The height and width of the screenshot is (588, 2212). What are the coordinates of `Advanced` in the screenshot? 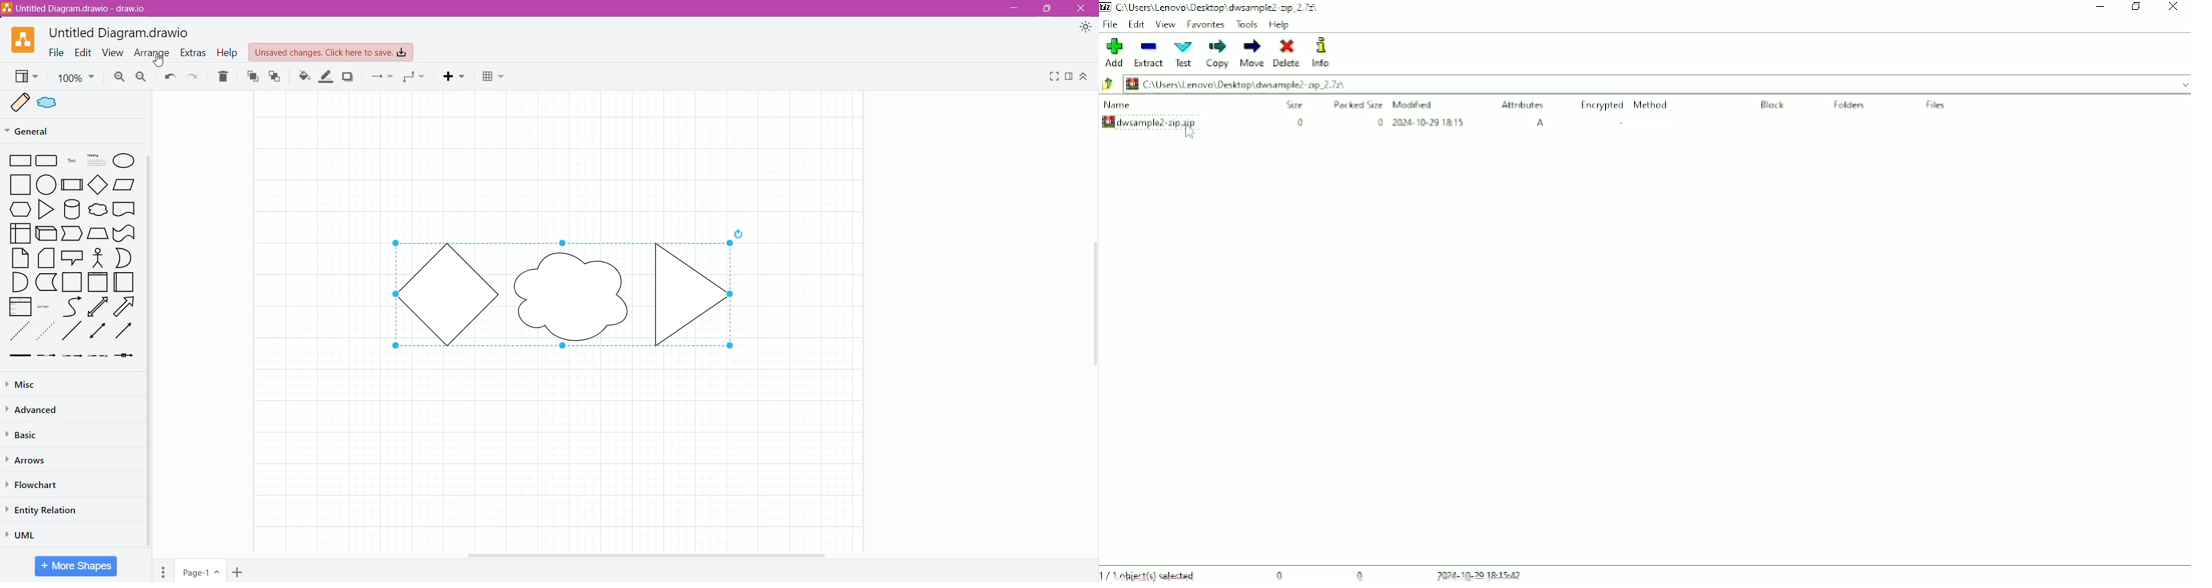 It's located at (33, 410).